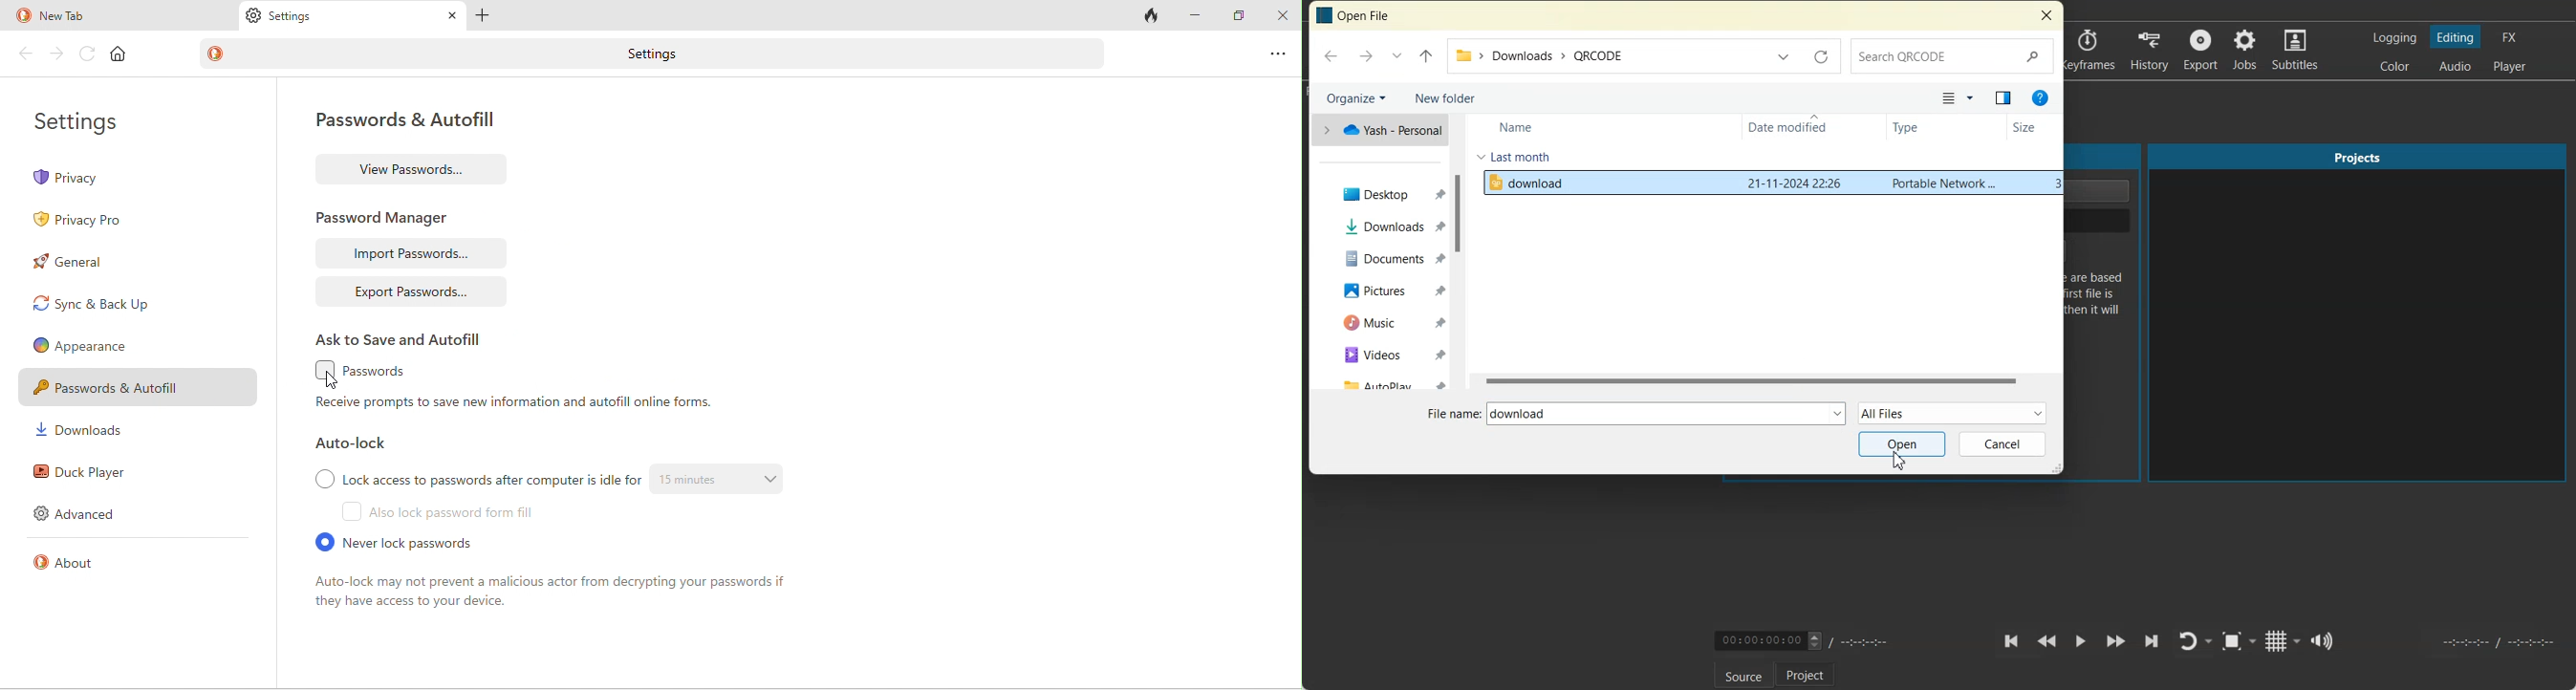 The image size is (2576, 700). I want to click on Previous location, so click(1785, 55).